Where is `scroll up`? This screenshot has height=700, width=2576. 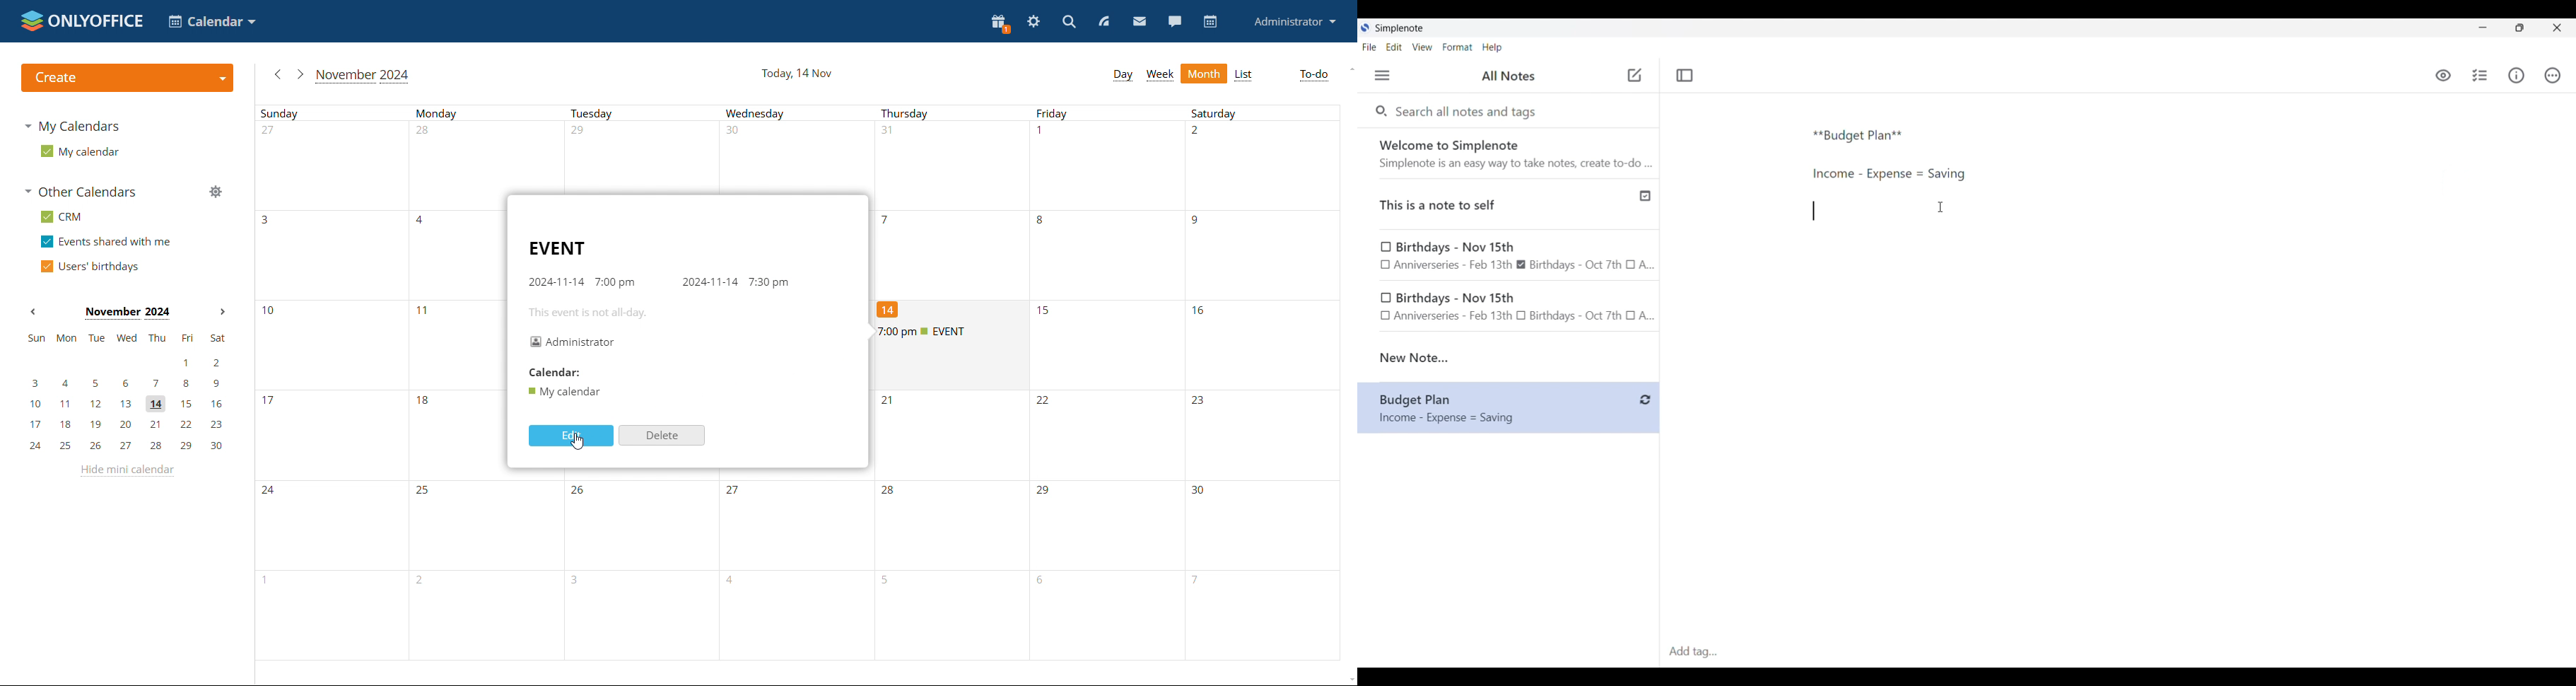 scroll up is located at coordinates (1349, 69).